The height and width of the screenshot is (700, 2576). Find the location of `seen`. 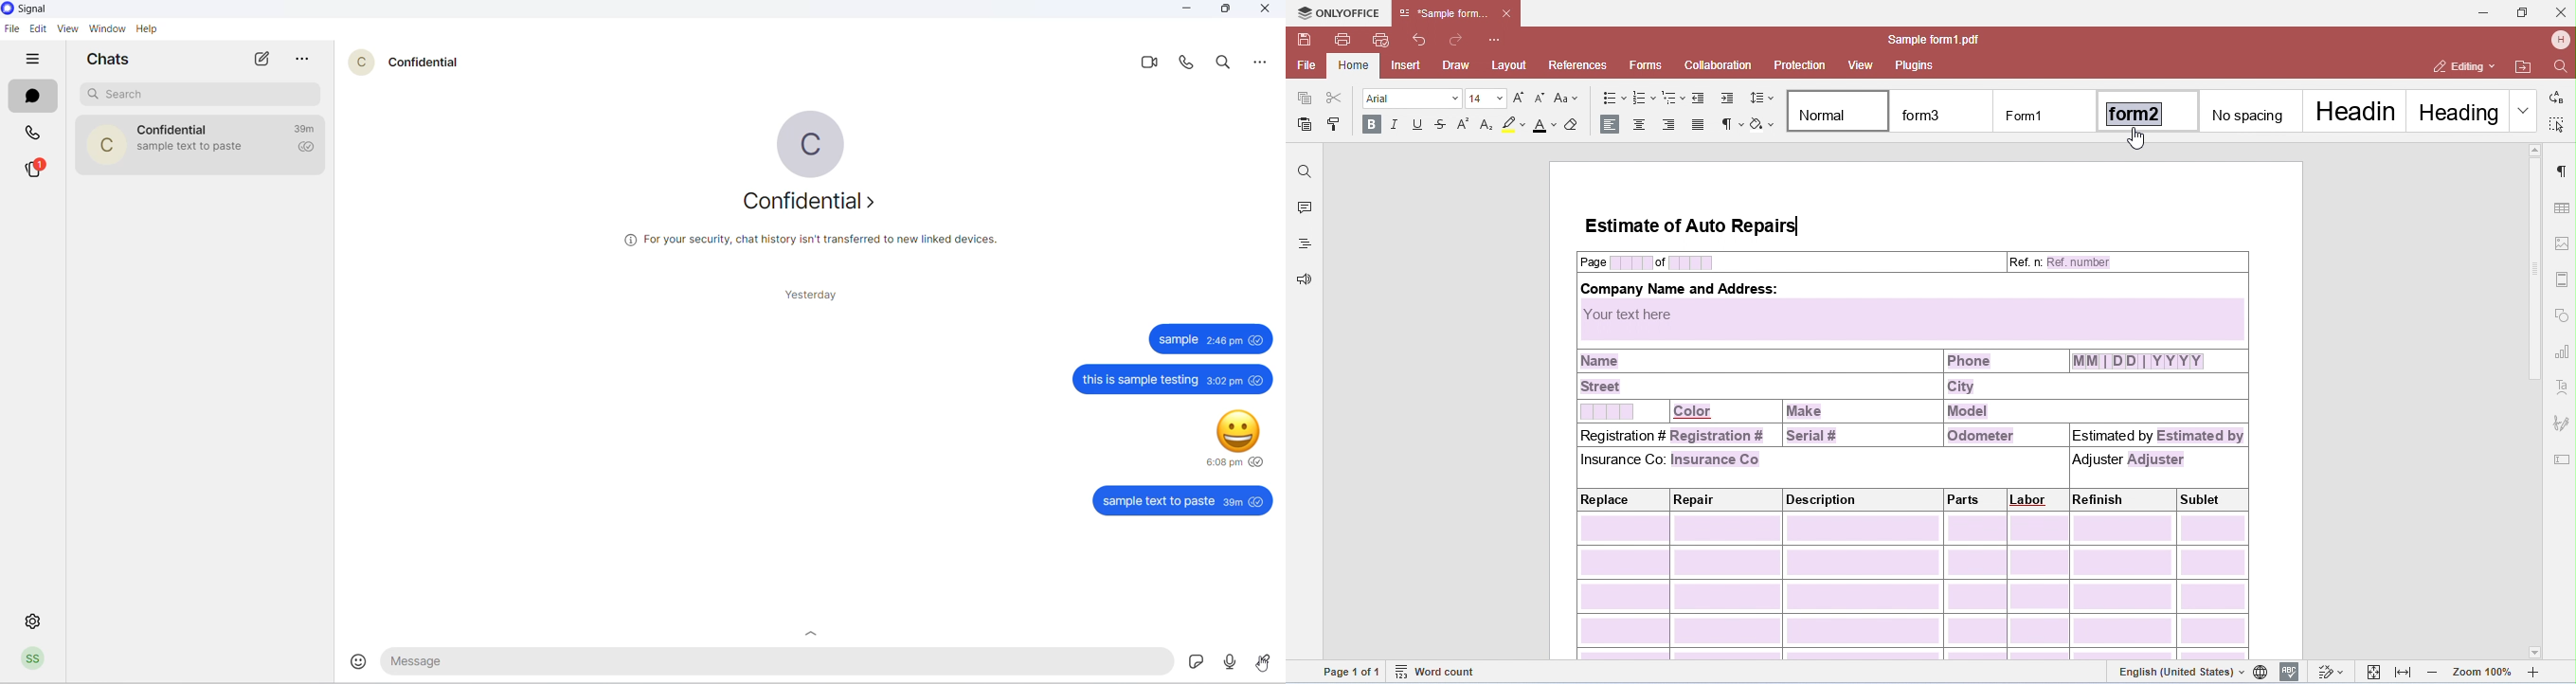

seen is located at coordinates (1259, 339).